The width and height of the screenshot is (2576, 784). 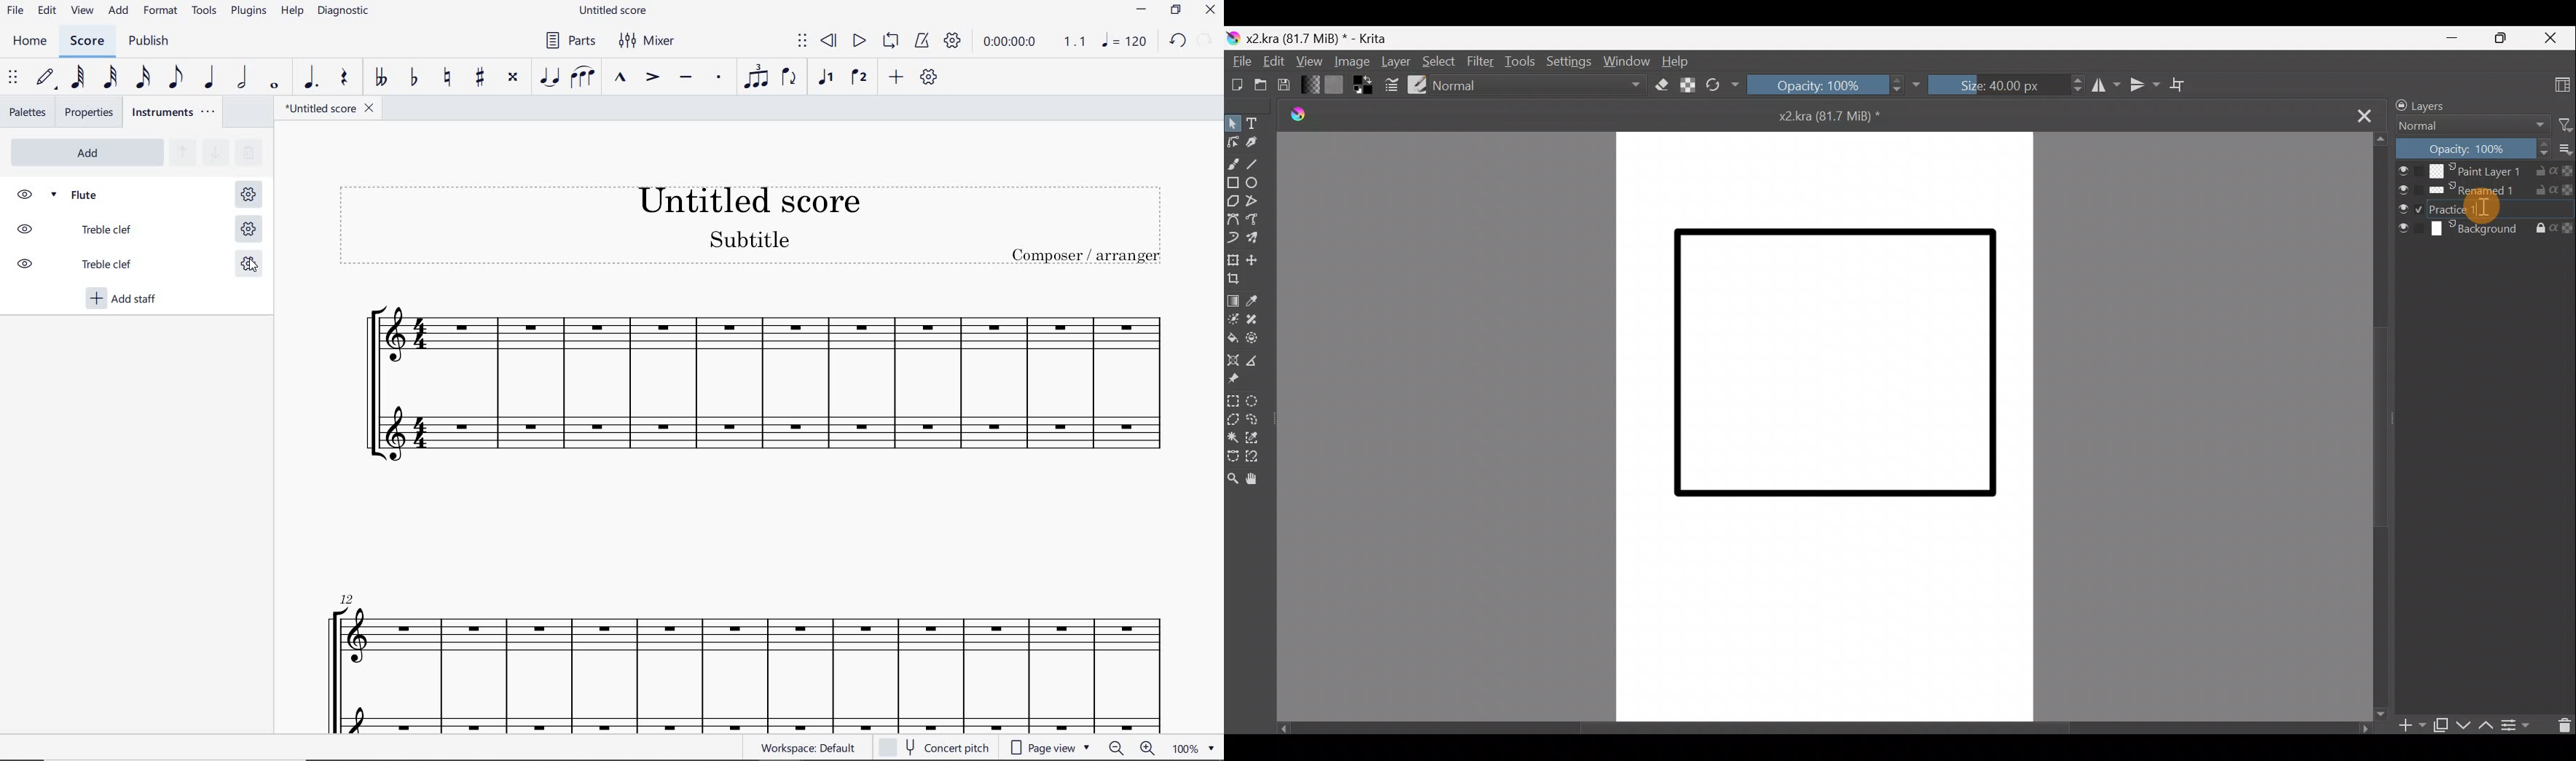 What do you see at coordinates (87, 41) in the screenshot?
I see `score` at bounding box center [87, 41].